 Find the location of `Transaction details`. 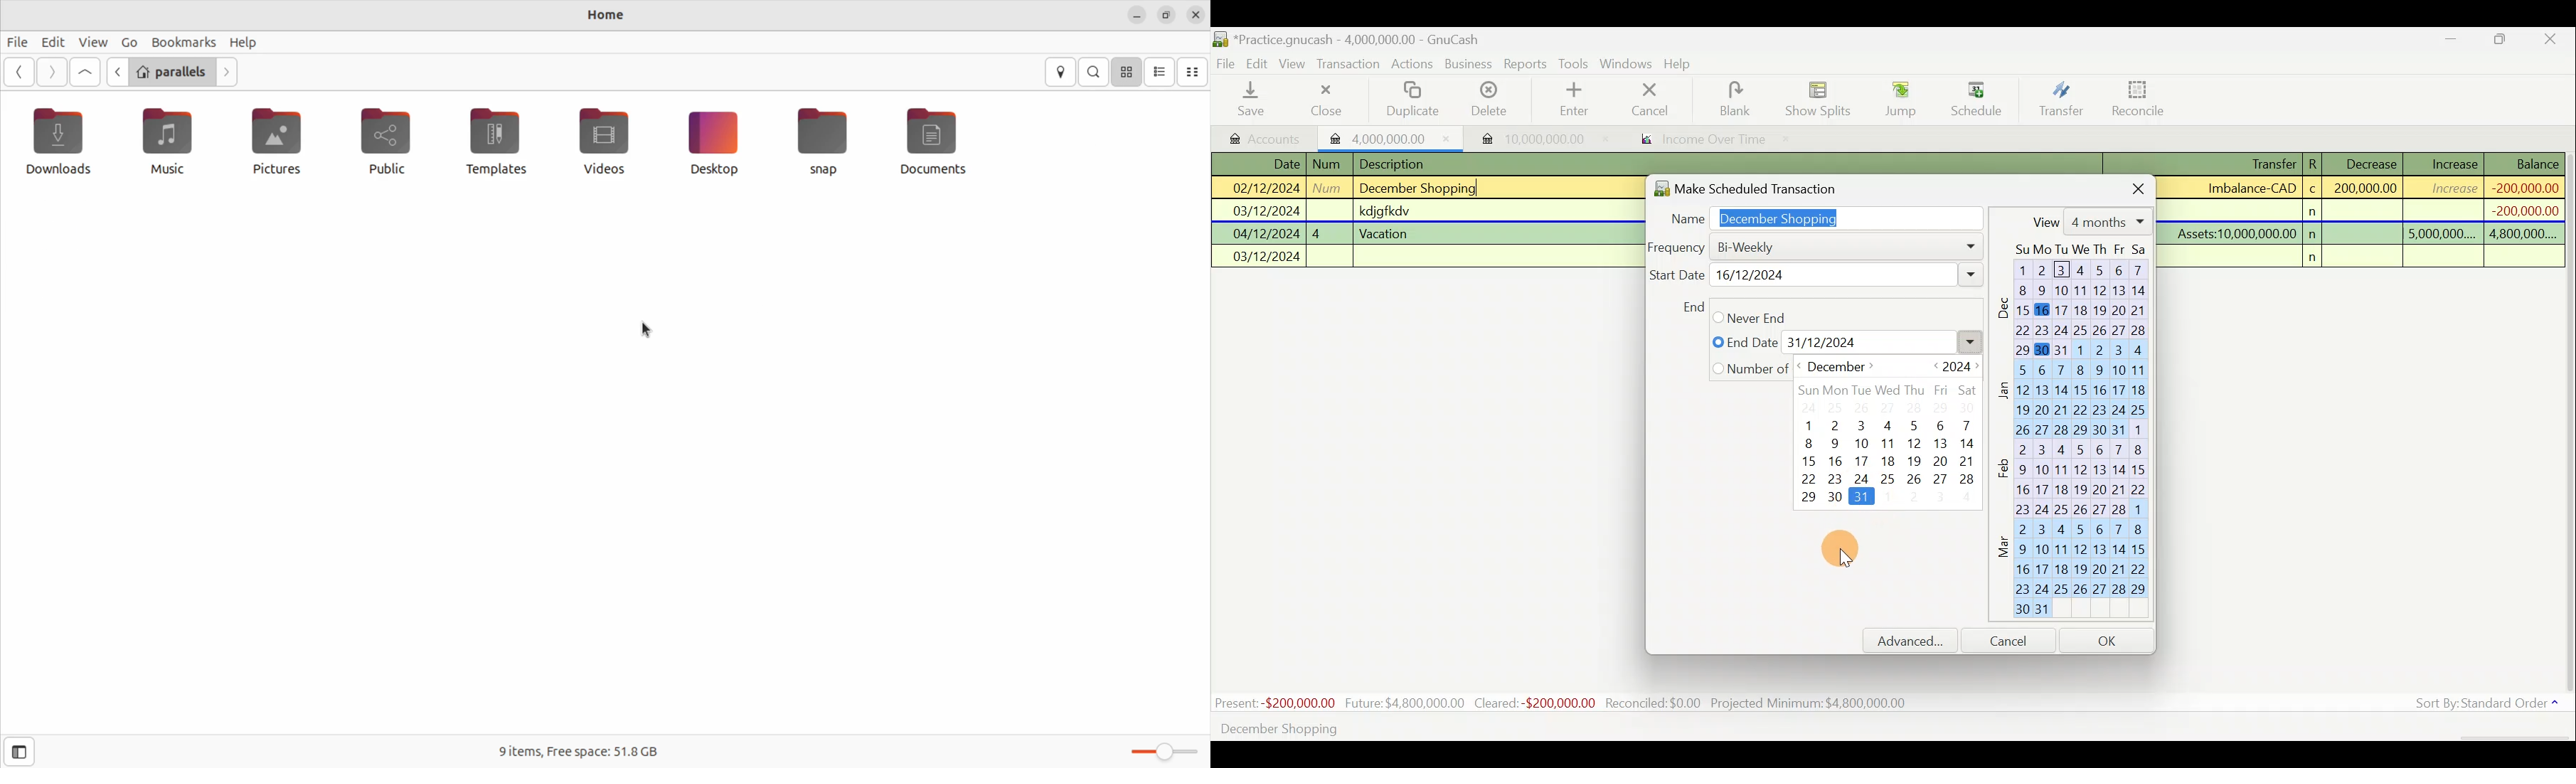

Transaction details is located at coordinates (2369, 210).